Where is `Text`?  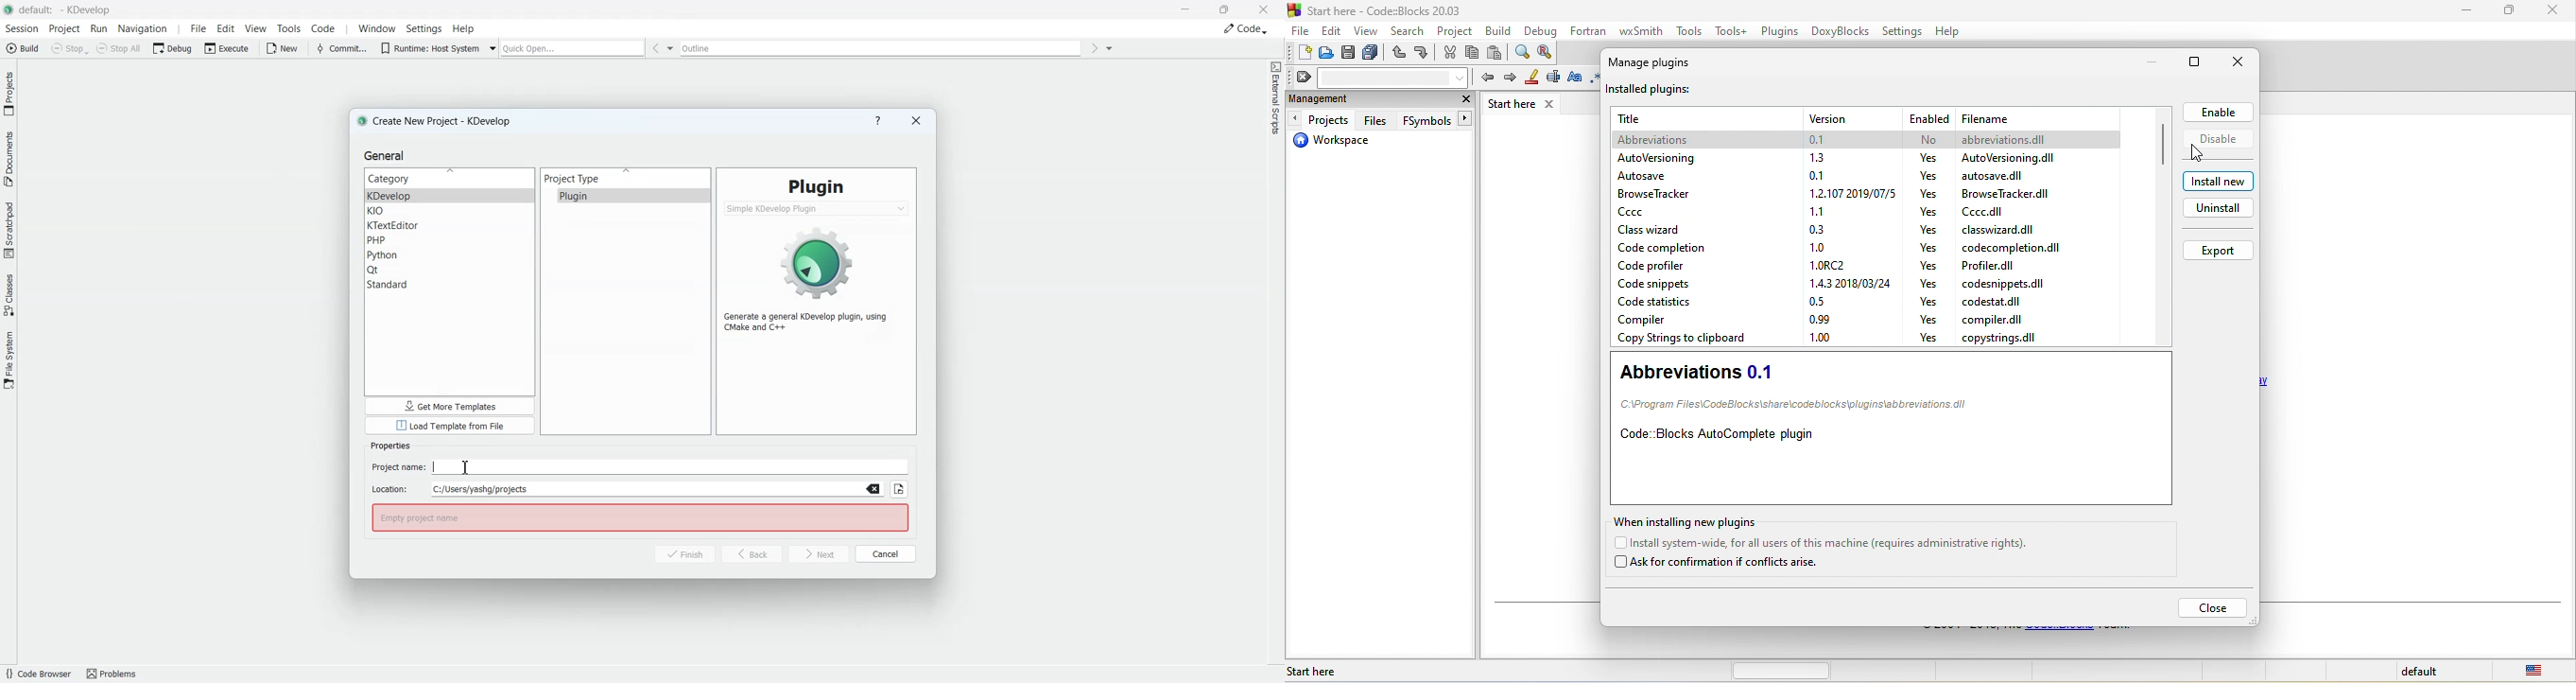 Text is located at coordinates (640, 518).